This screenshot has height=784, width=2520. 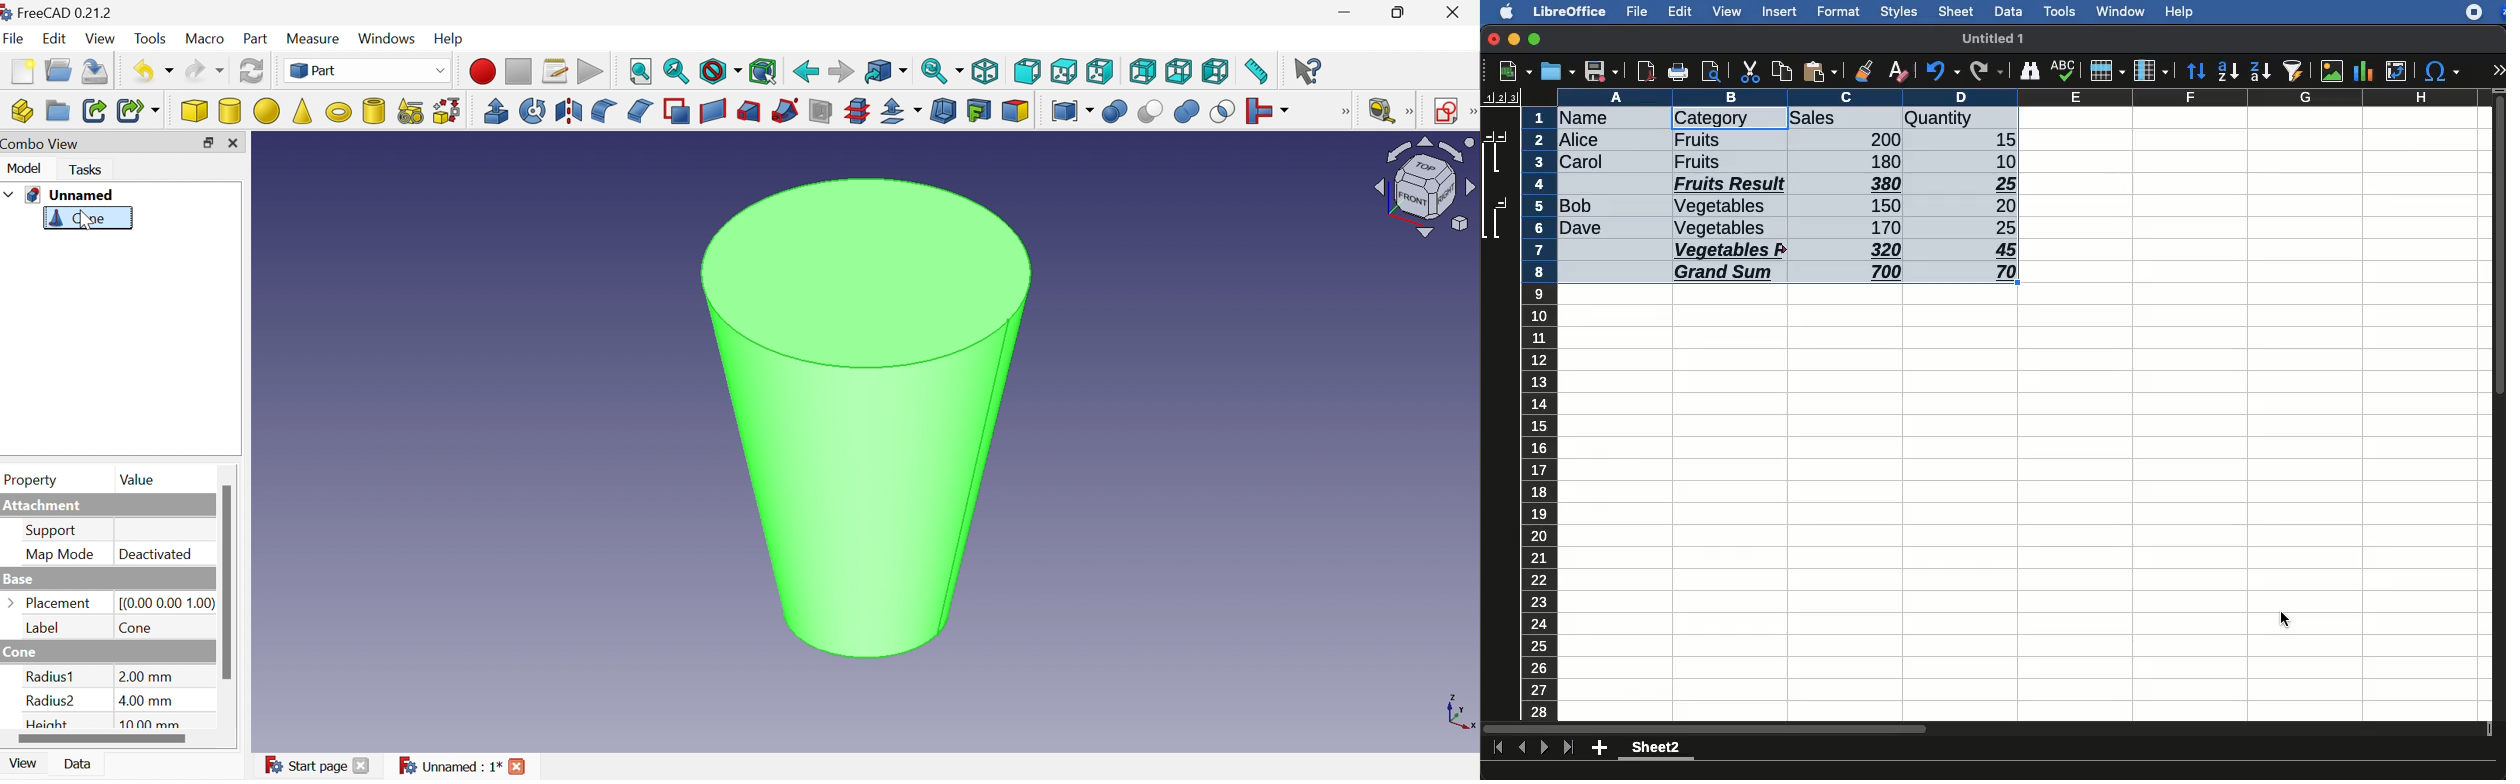 I want to click on Combo View, so click(x=45, y=145).